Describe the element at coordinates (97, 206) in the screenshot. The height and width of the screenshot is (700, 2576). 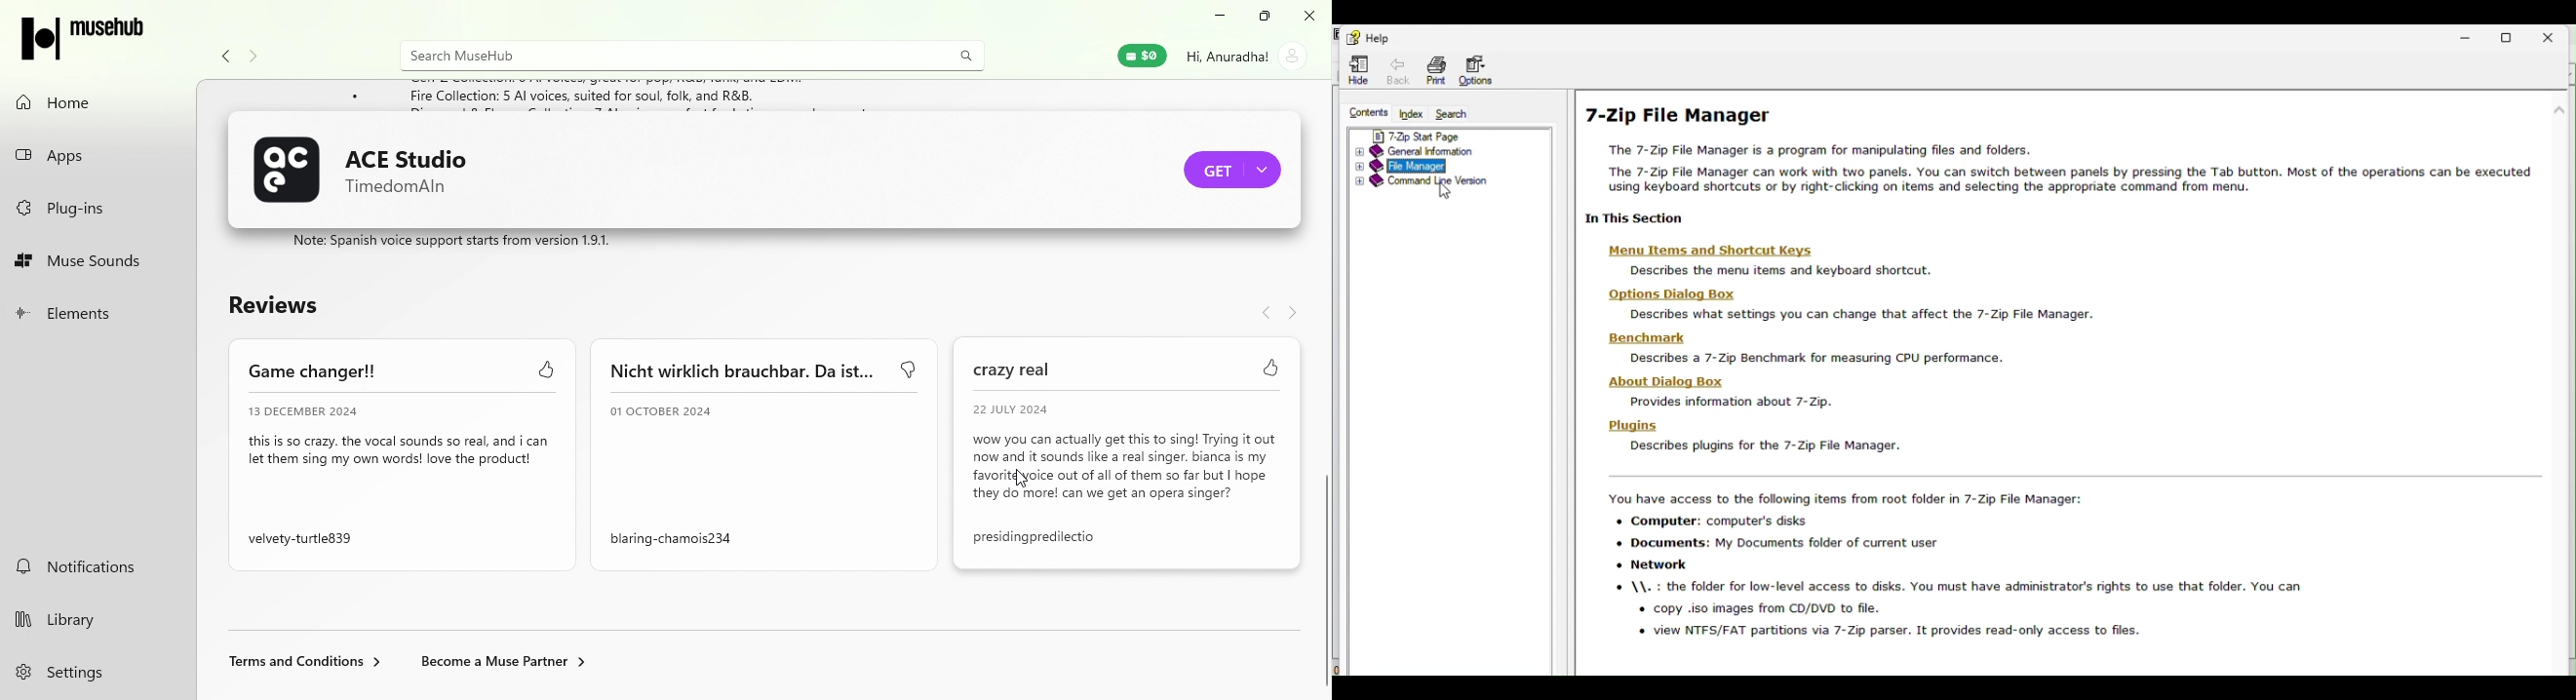
I see `plug-ins` at that location.